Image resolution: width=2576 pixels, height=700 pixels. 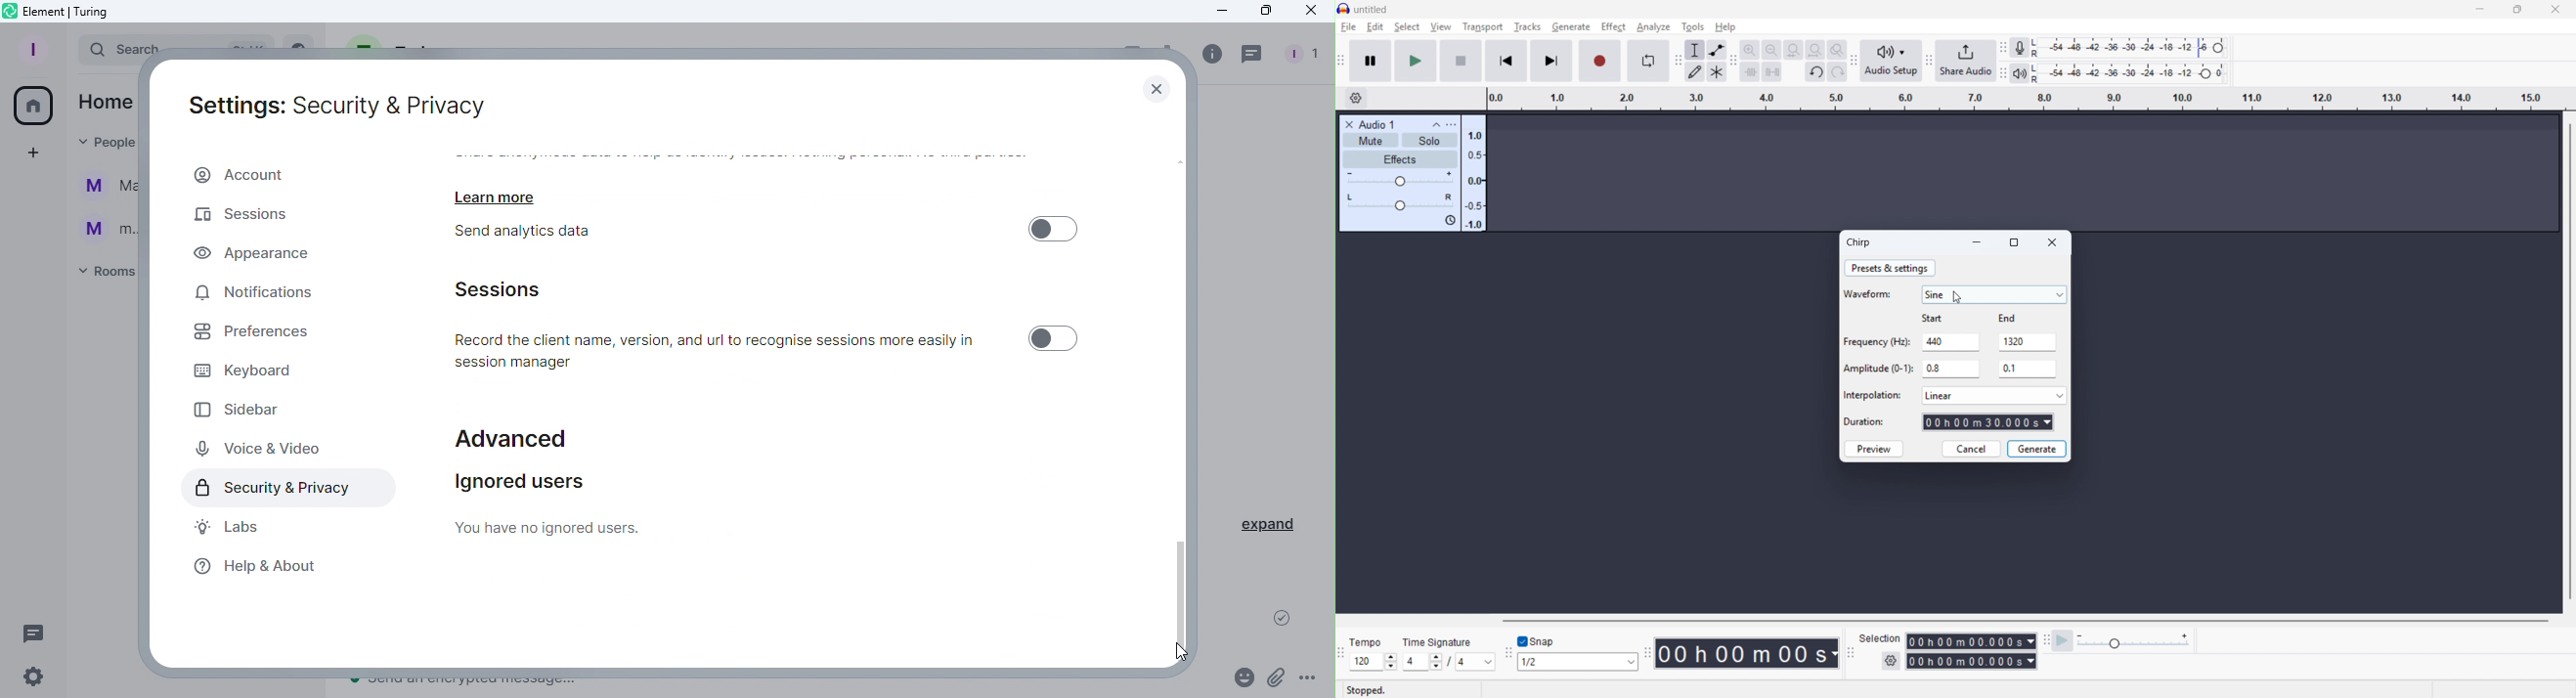 What do you see at coordinates (1307, 51) in the screenshot?
I see `People` at bounding box center [1307, 51].